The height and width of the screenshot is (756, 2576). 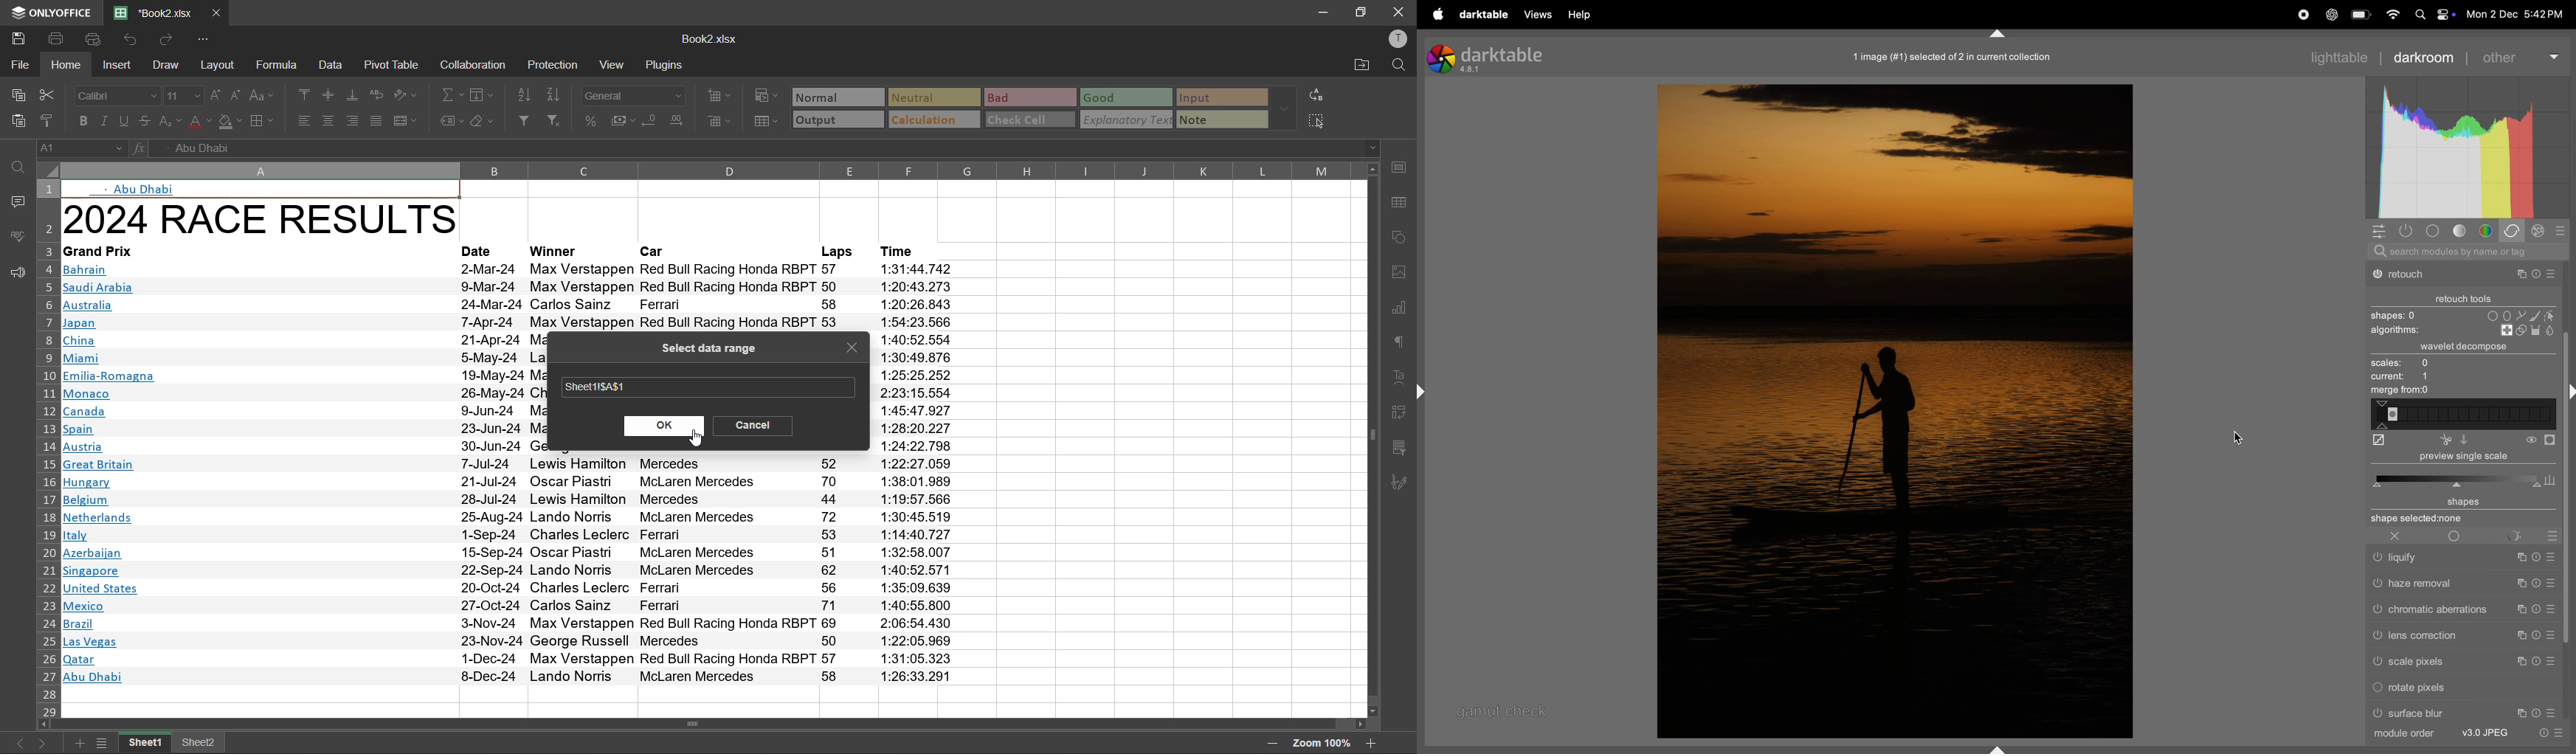 What do you see at coordinates (18, 202) in the screenshot?
I see `comments` at bounding box center [18, 202].